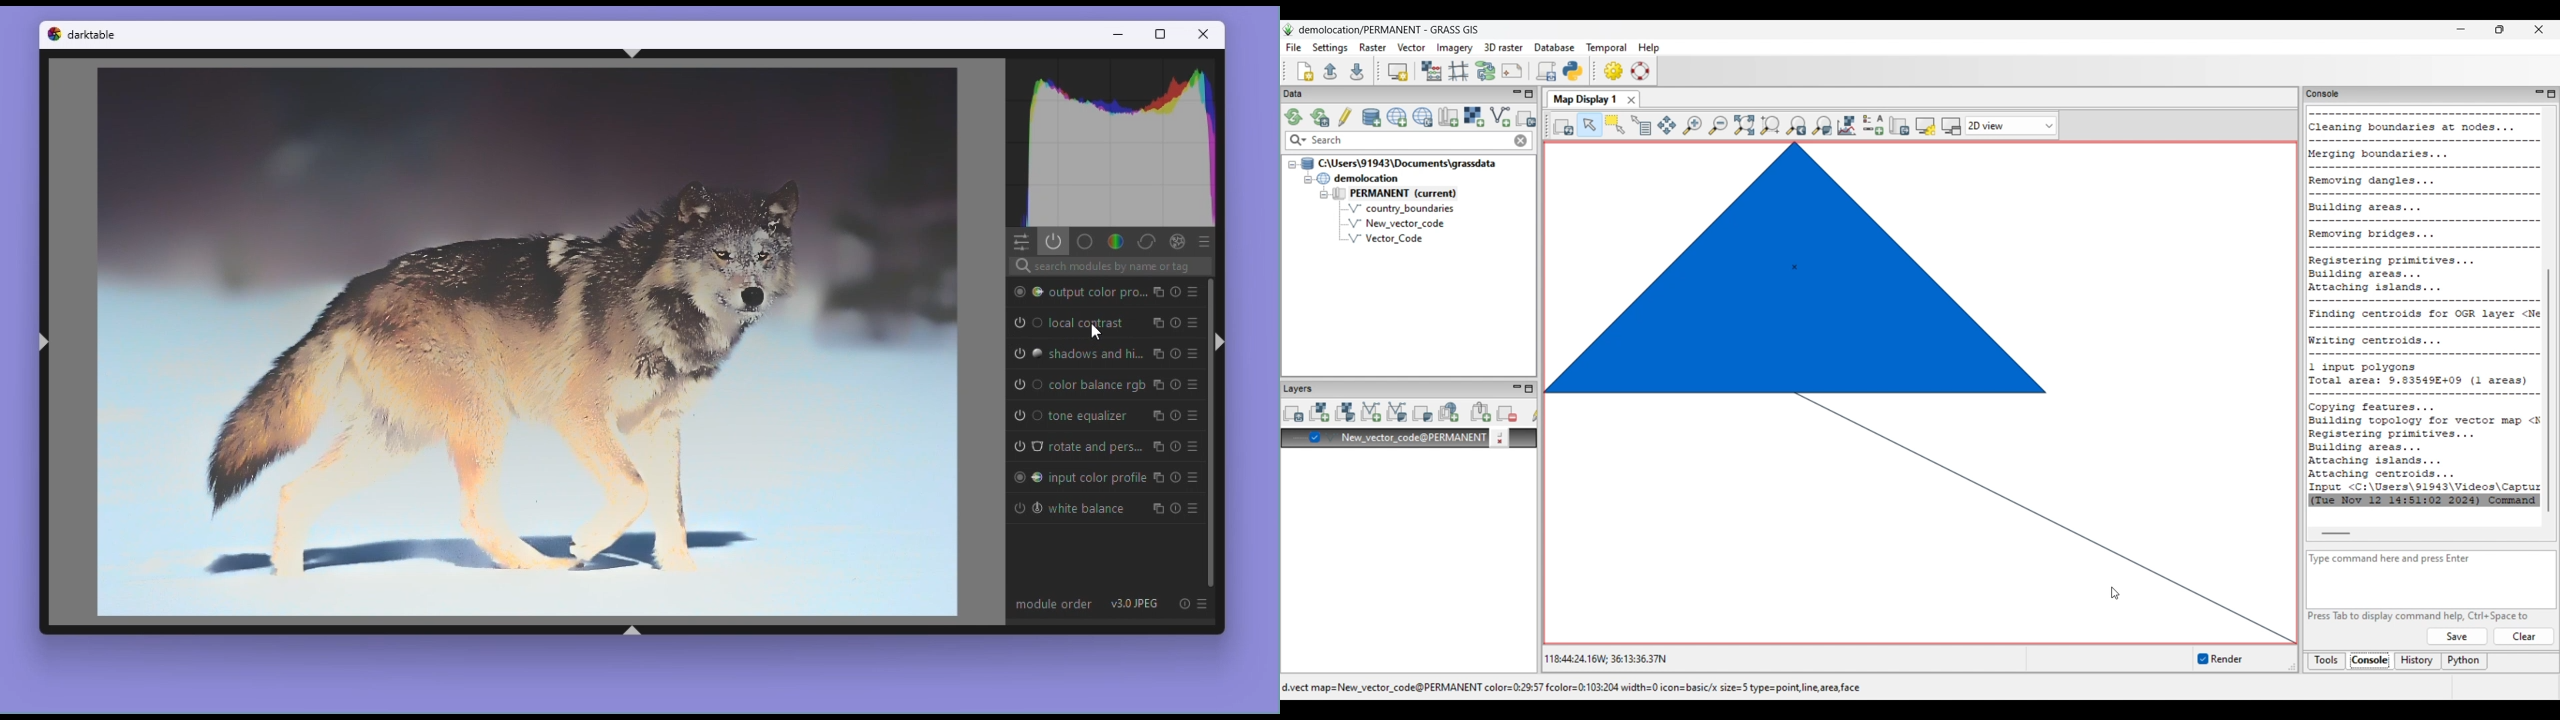 Image resolution: width=2576 pixels, height=728 pixels. What do you see at coordinates (1503, 47) in the screenshot?
I see `3D raster menu` at bounding box center [1503, 47].